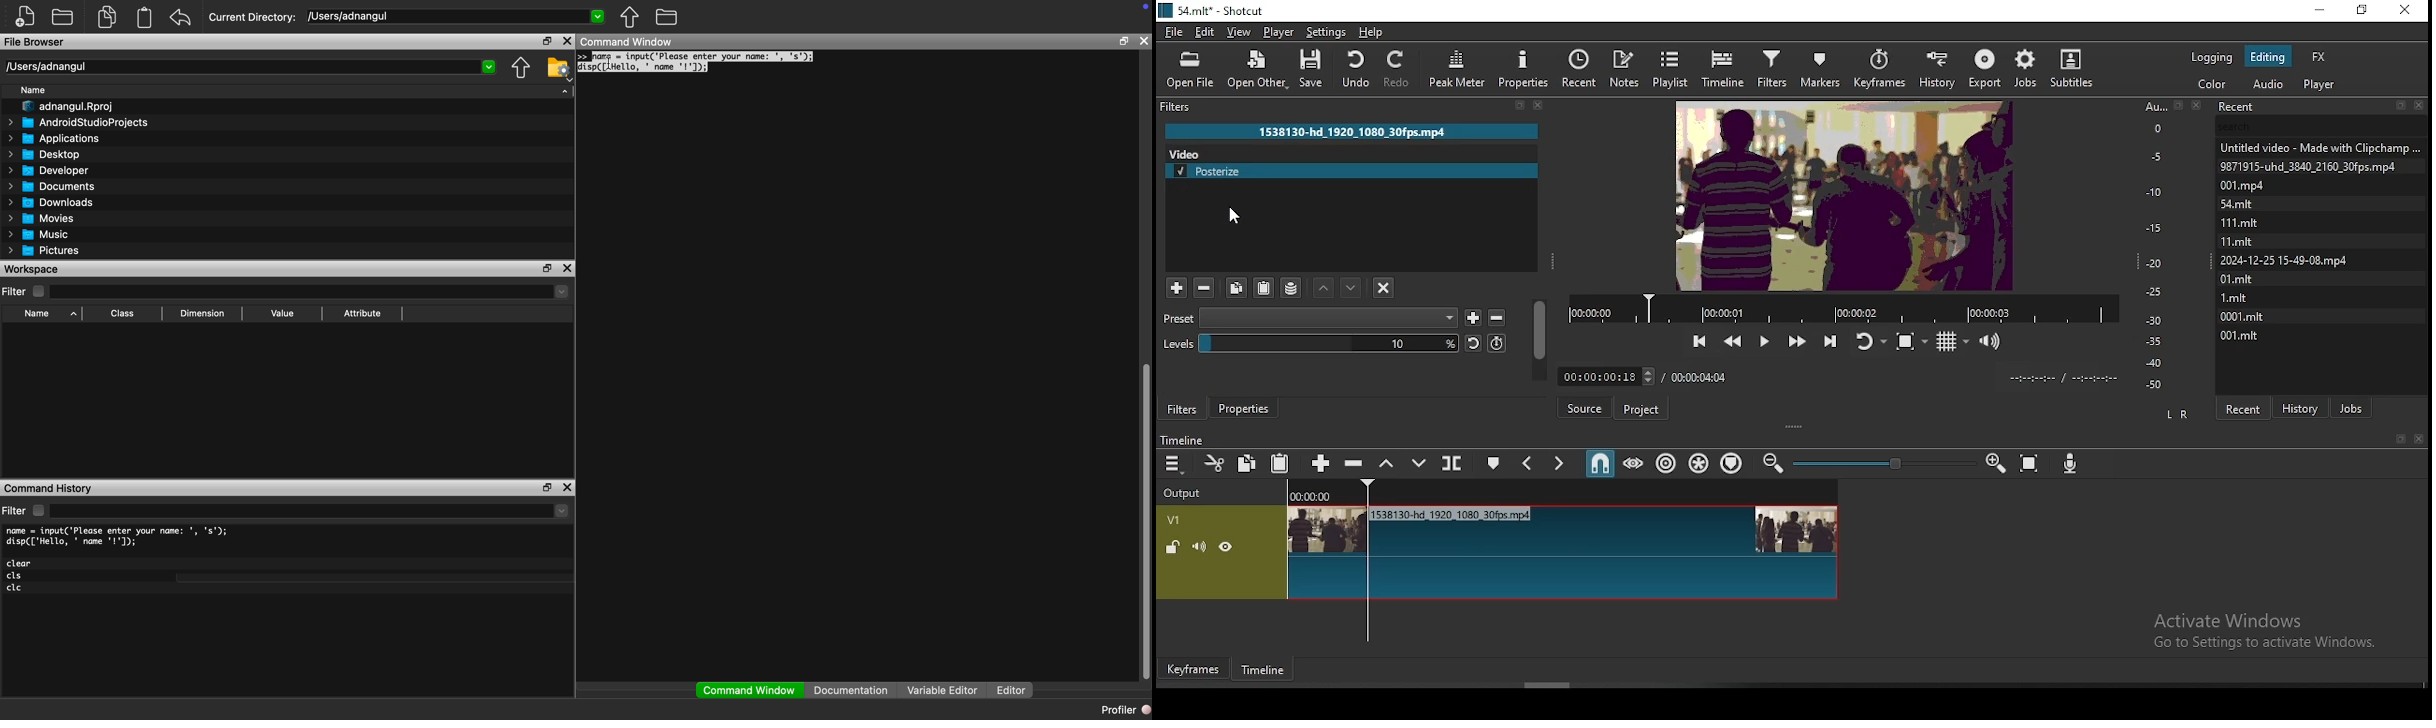 This screenshot has height=728, width=2436. I want to click on paste filters, so click(1267, 287).